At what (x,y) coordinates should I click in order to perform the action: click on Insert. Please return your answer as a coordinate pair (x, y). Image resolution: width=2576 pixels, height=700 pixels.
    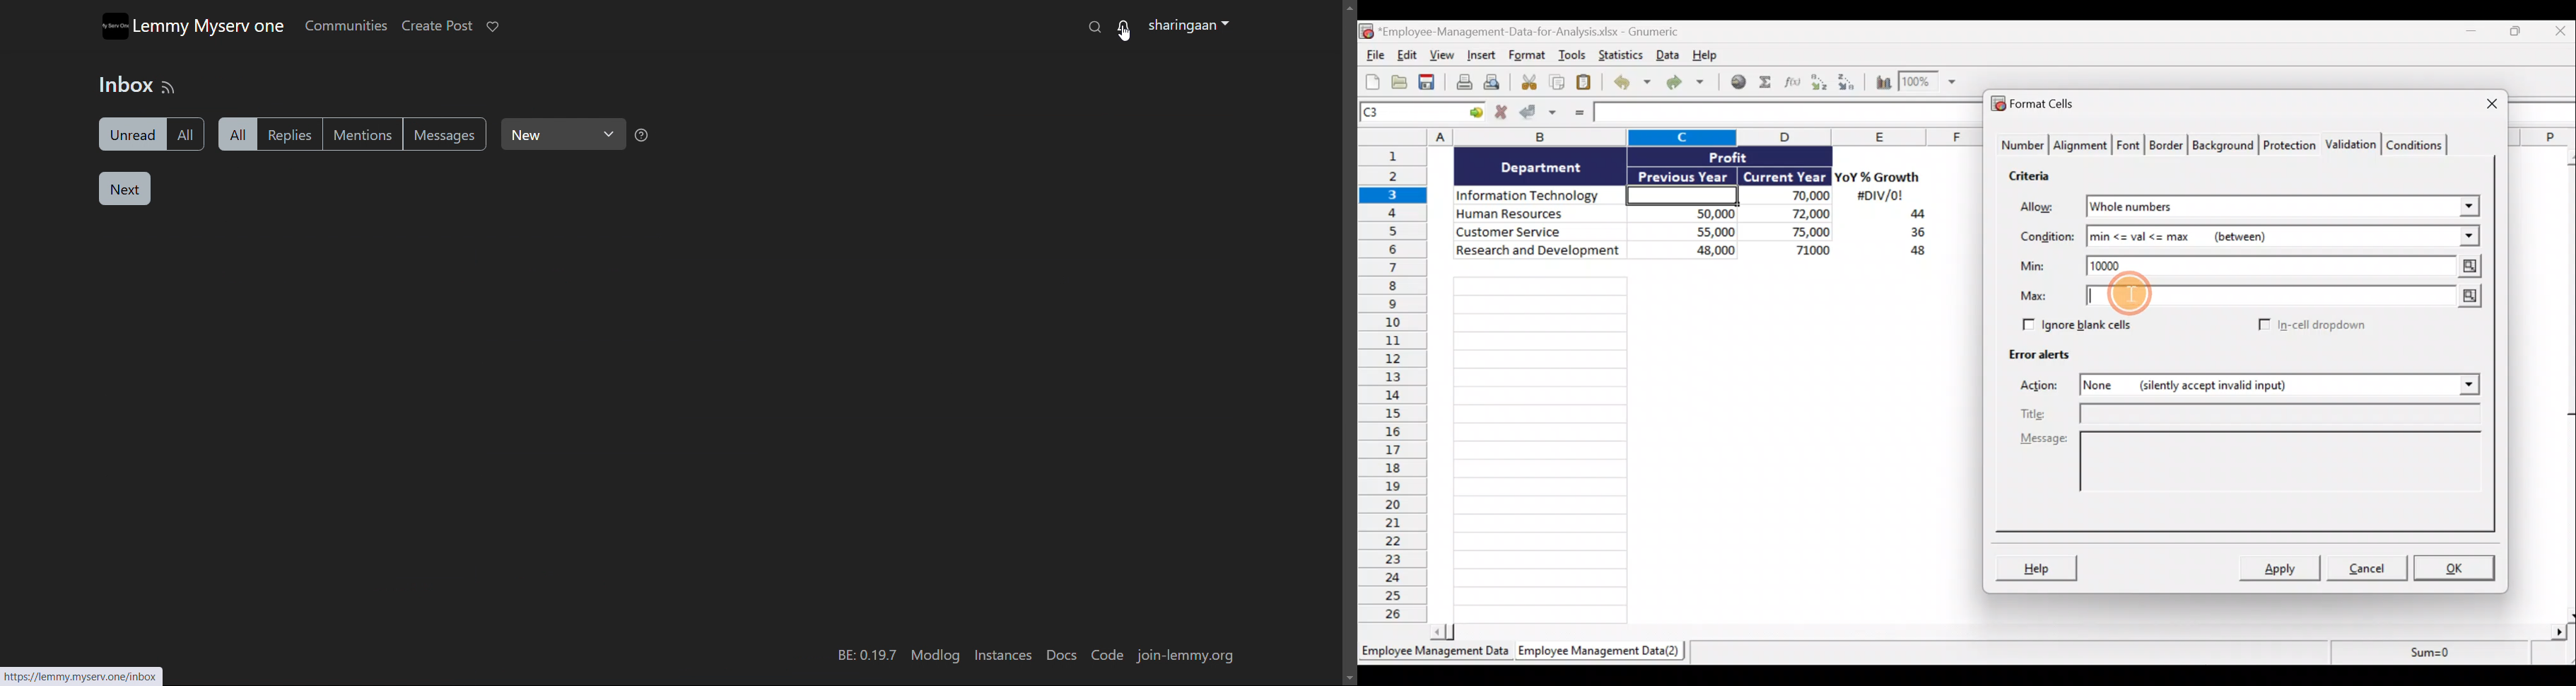
    Looking at the image, I should click on (1484, 58).